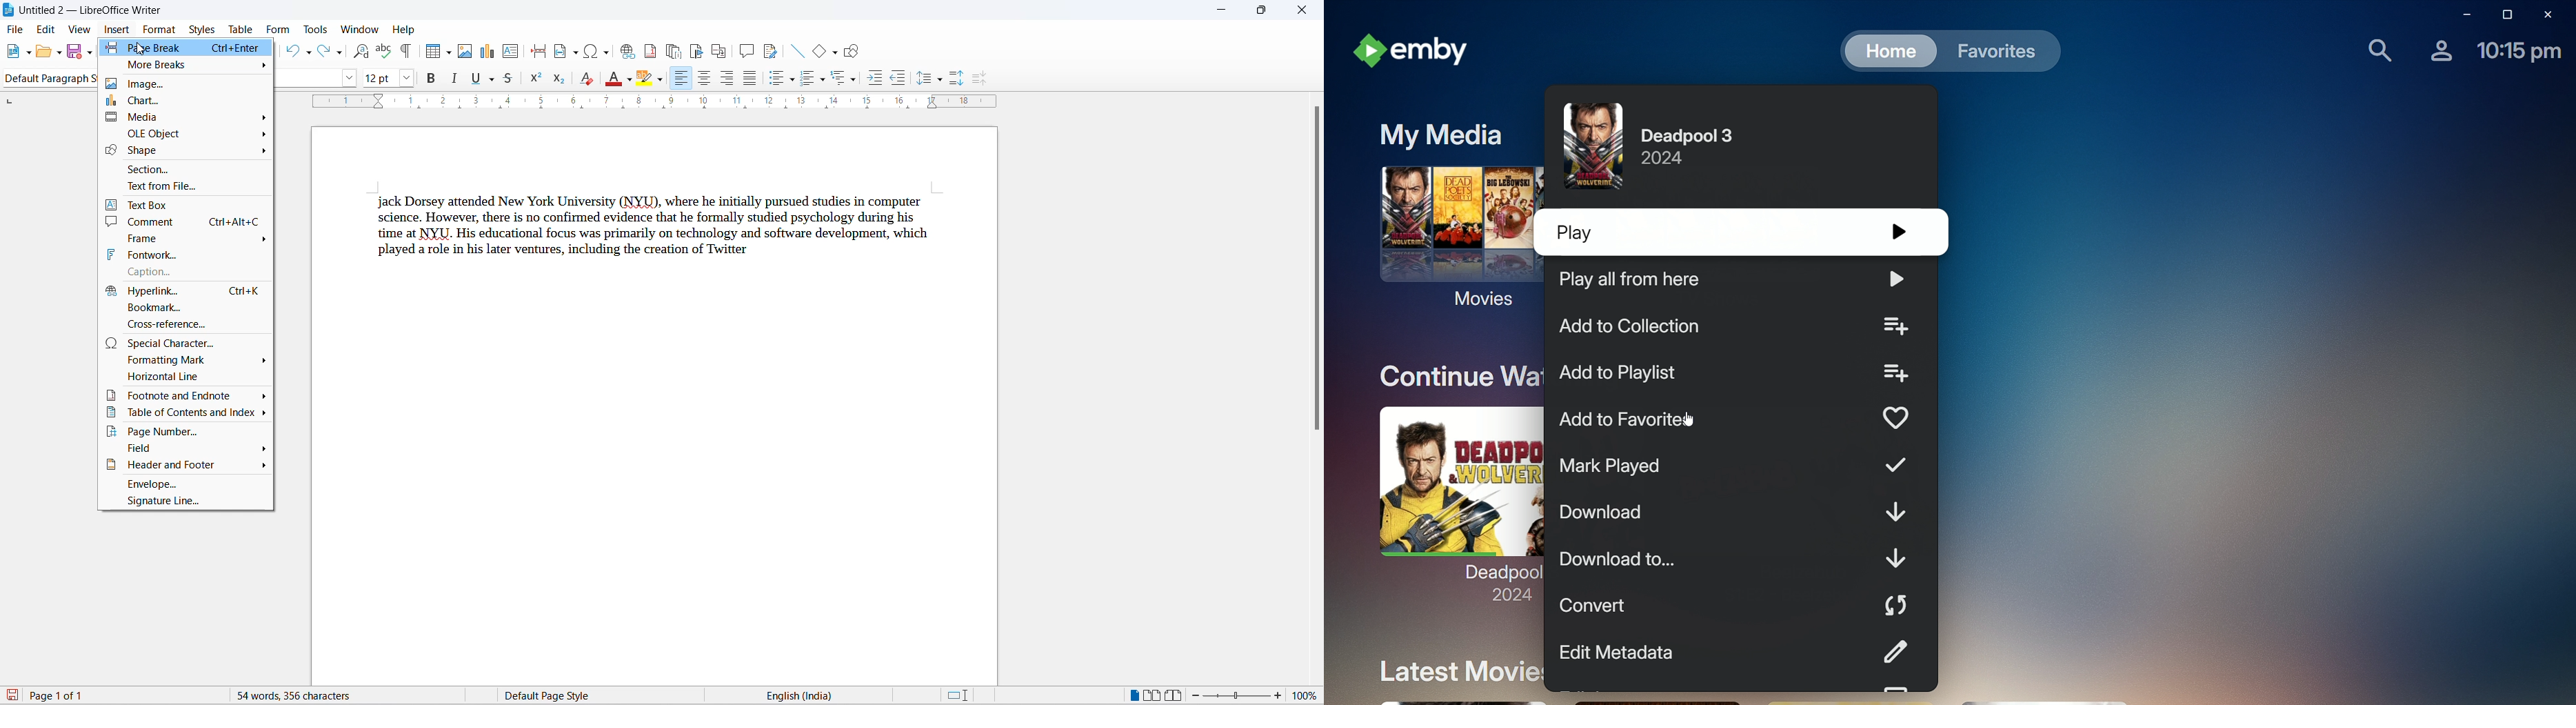 The width and height of the screenshot is (2576, 728). Describe the element at coordinates (1662, 142) in the screenshot. I see `Deadpool 3` at that location.